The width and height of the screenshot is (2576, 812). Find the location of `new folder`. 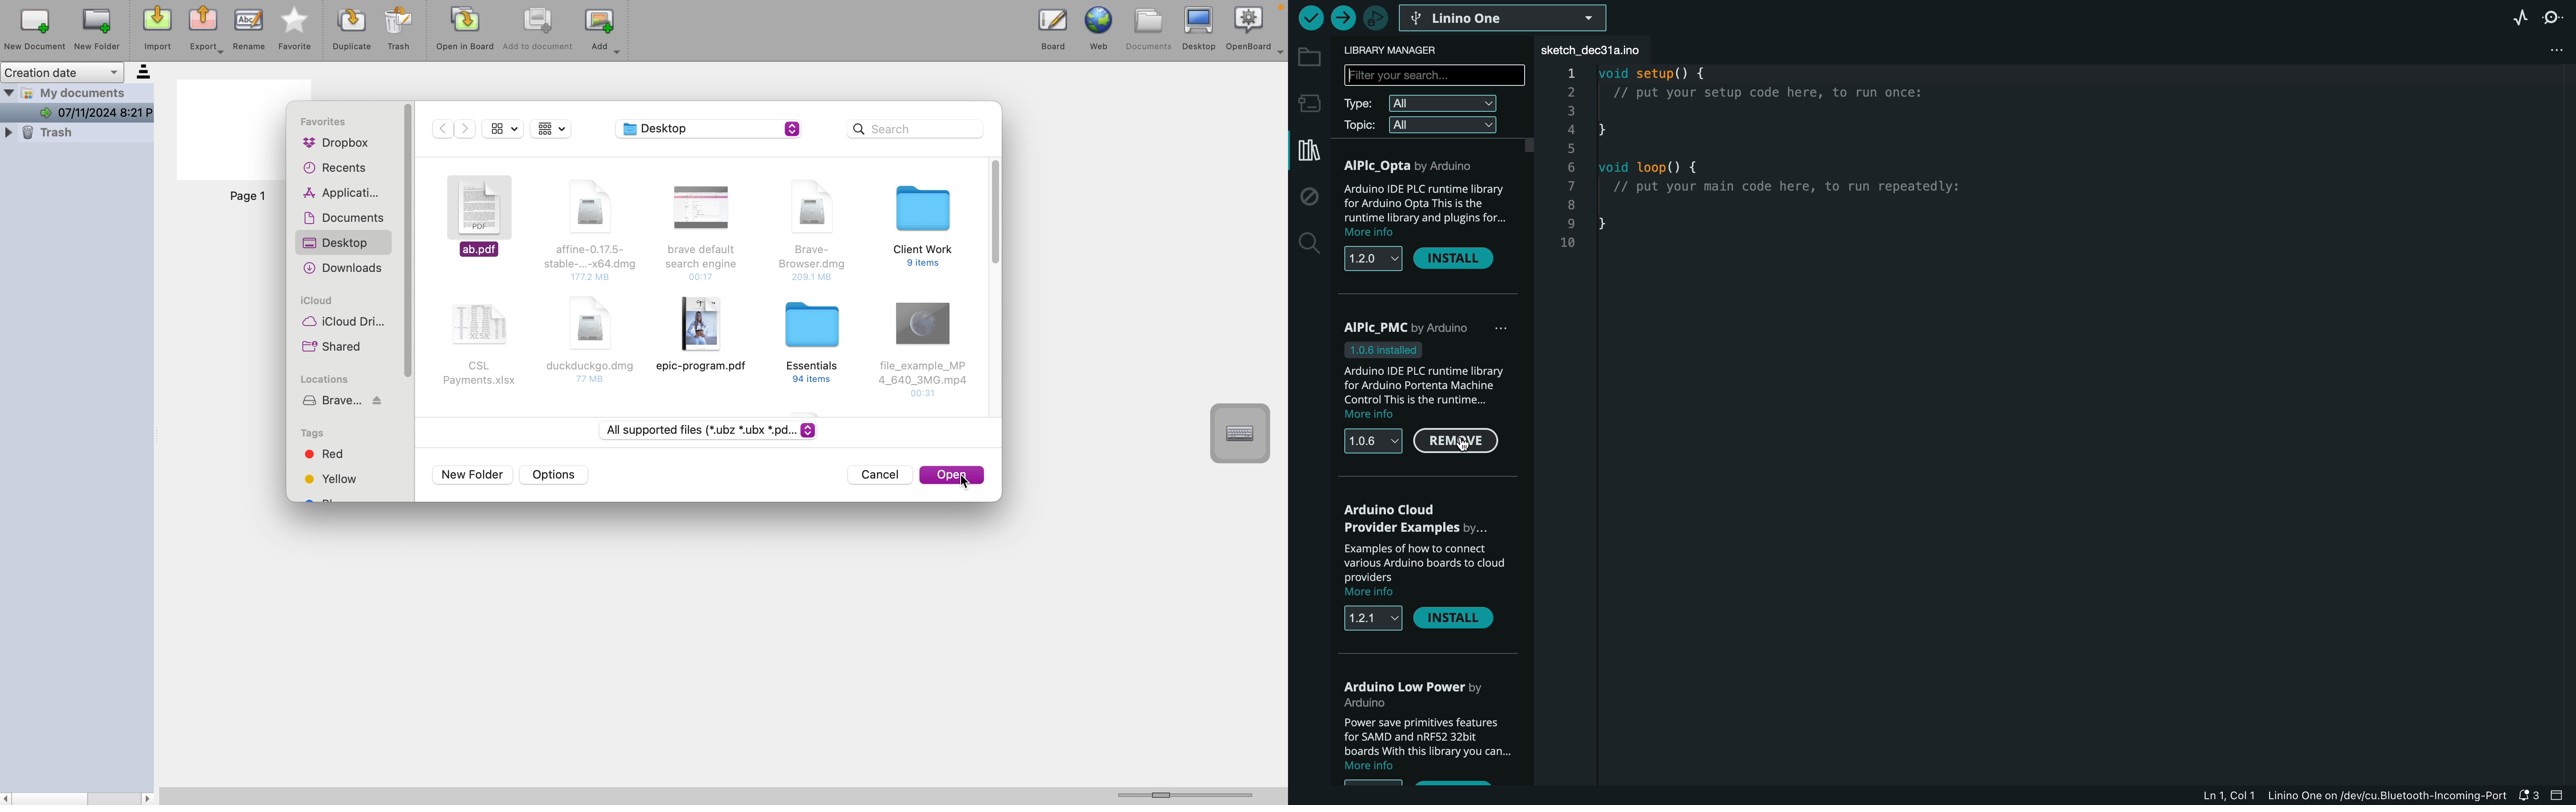

new folder is located at coordinates (475, 475).